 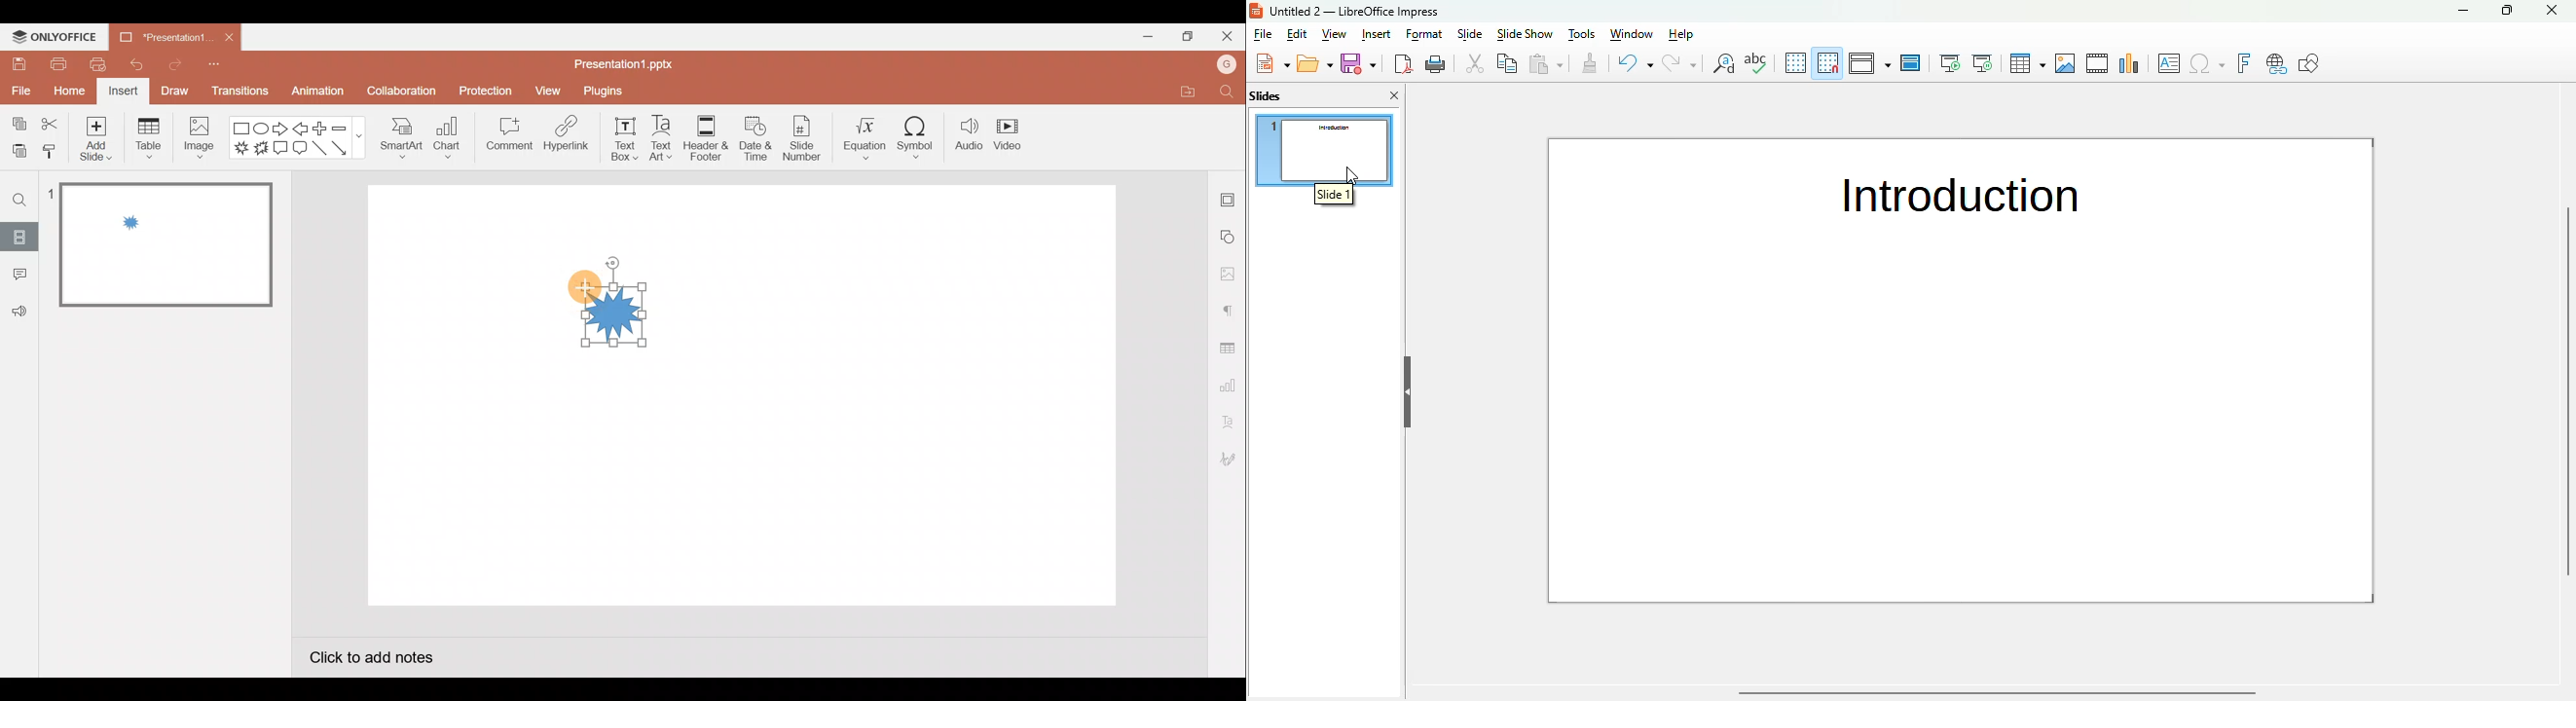 I want to click on File, so click(x=19, y=93).